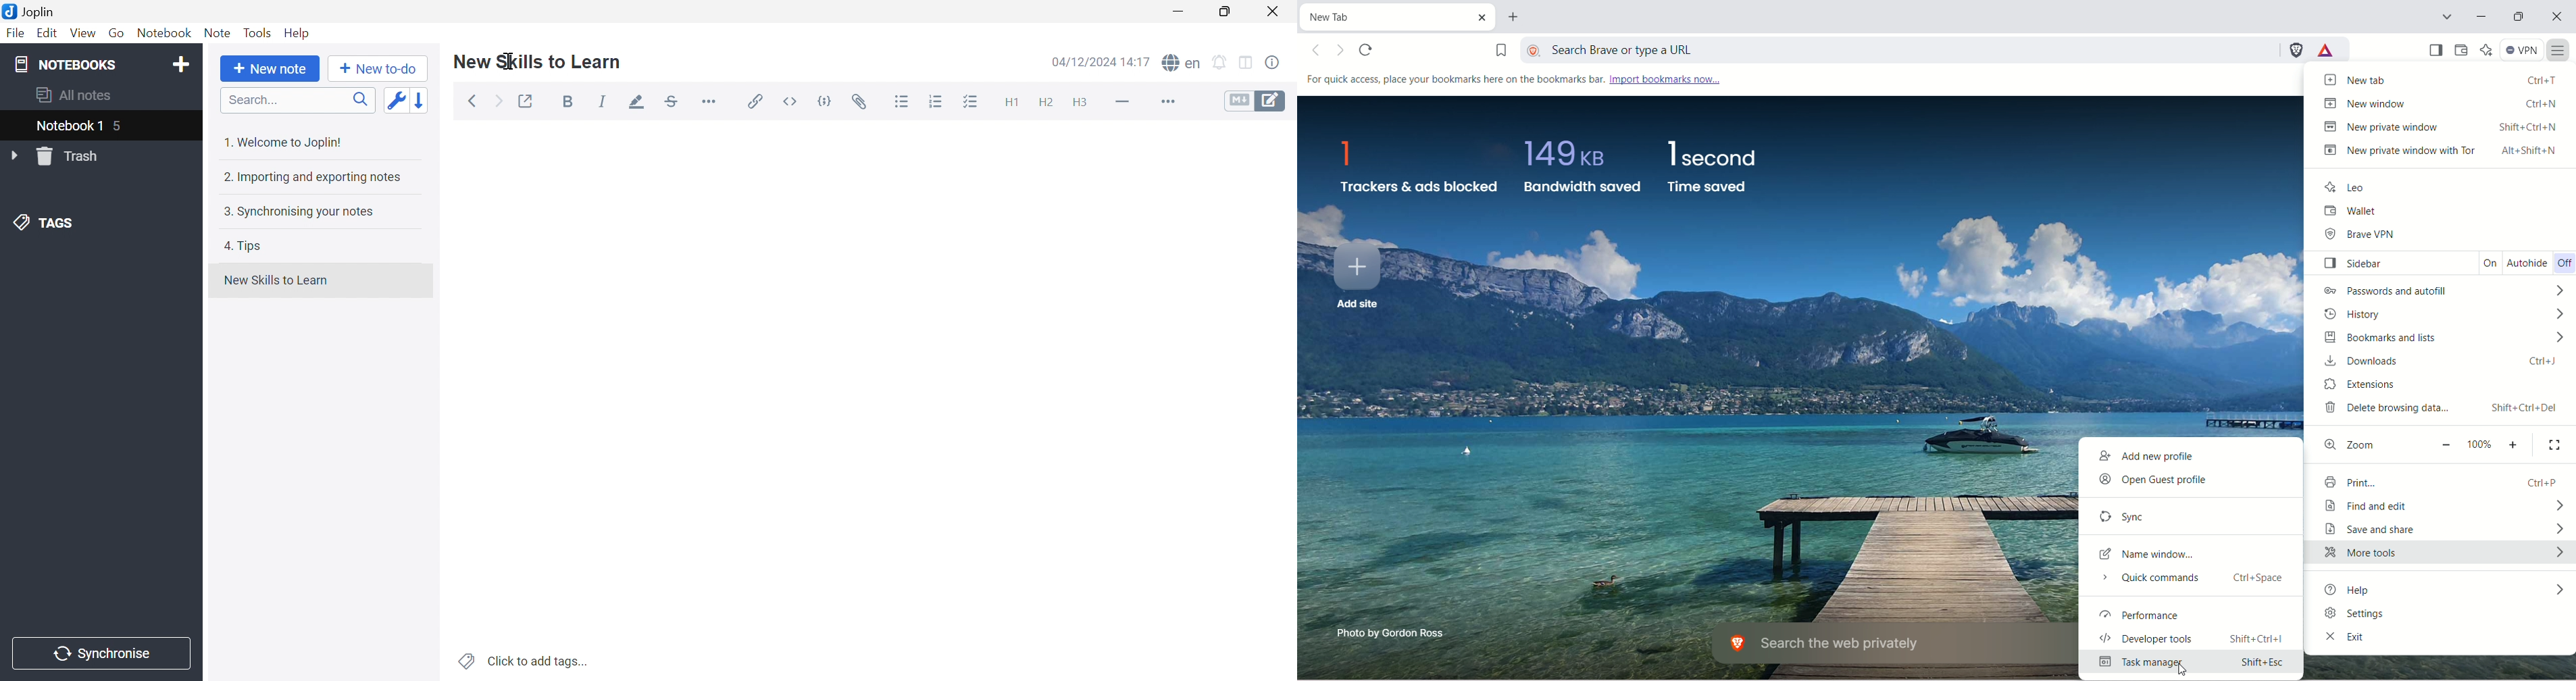 Image resolution: width=2576 pixels, height=700 pixels. I want to click on Toggle editor layout, so click(1248, 64).